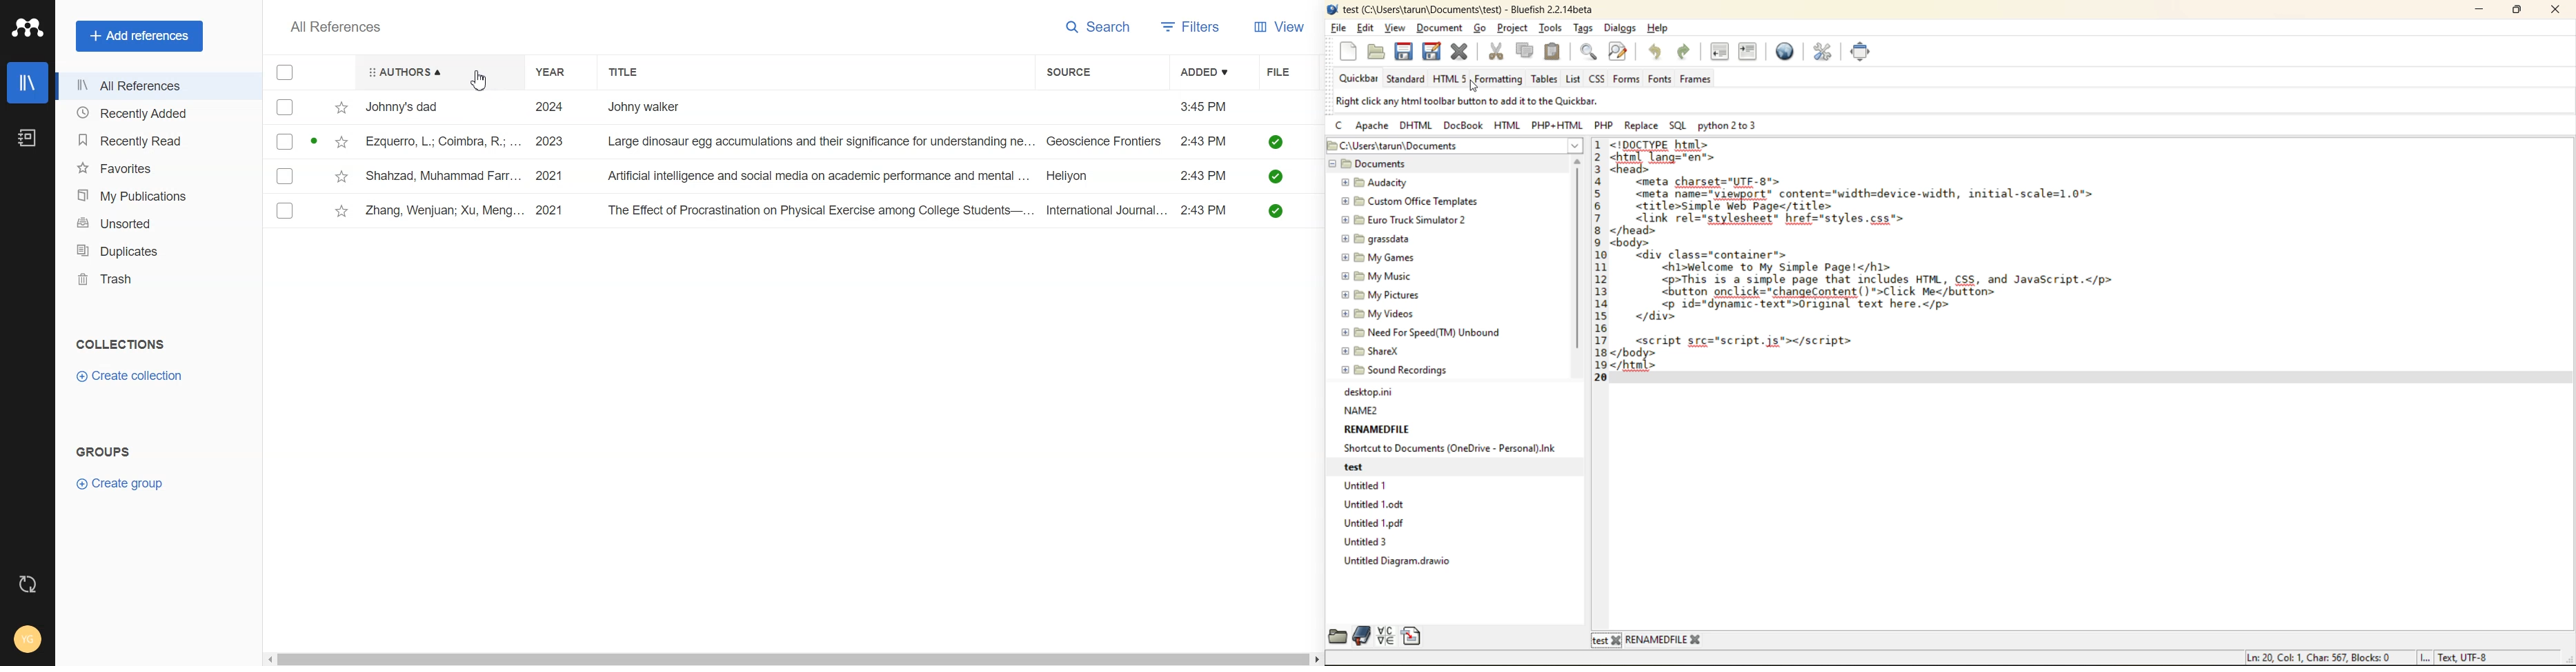  Describe the element at coordinates (1621, 28) in the screenshot. I see `dialogs` at that location.